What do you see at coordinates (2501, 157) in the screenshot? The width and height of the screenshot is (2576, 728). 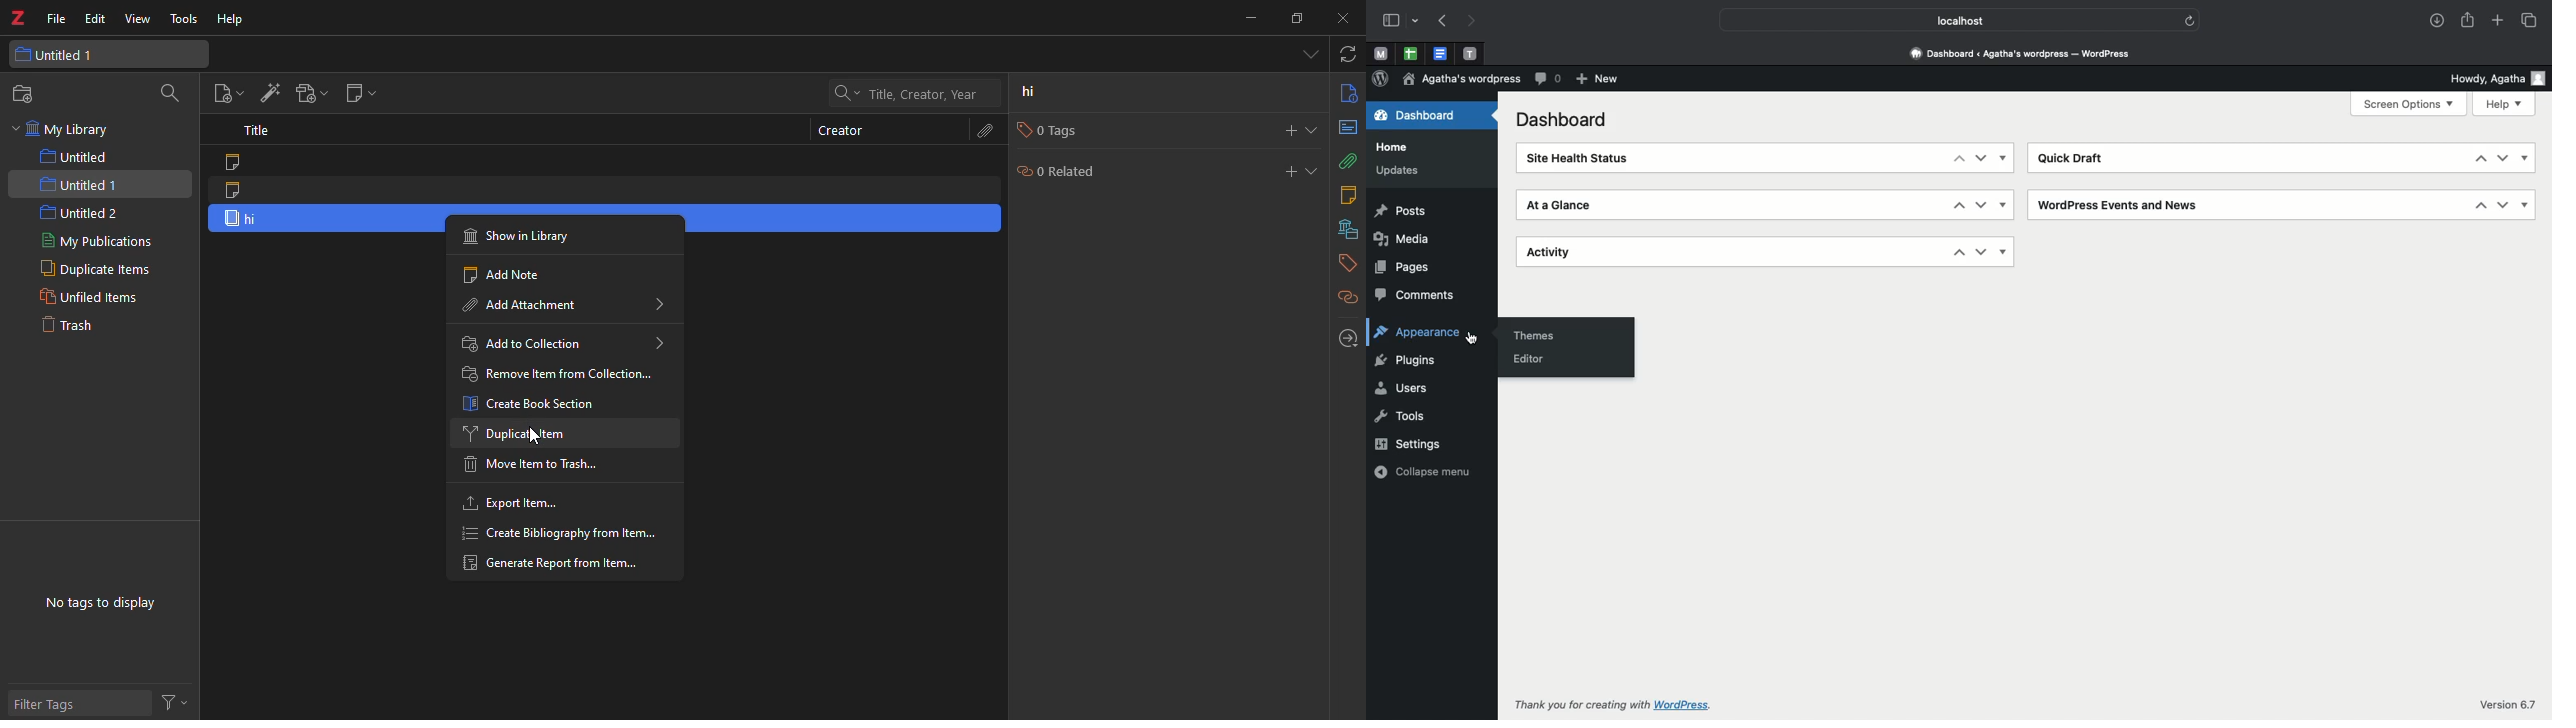 I see `Down` at bounding box center [2501, 157].